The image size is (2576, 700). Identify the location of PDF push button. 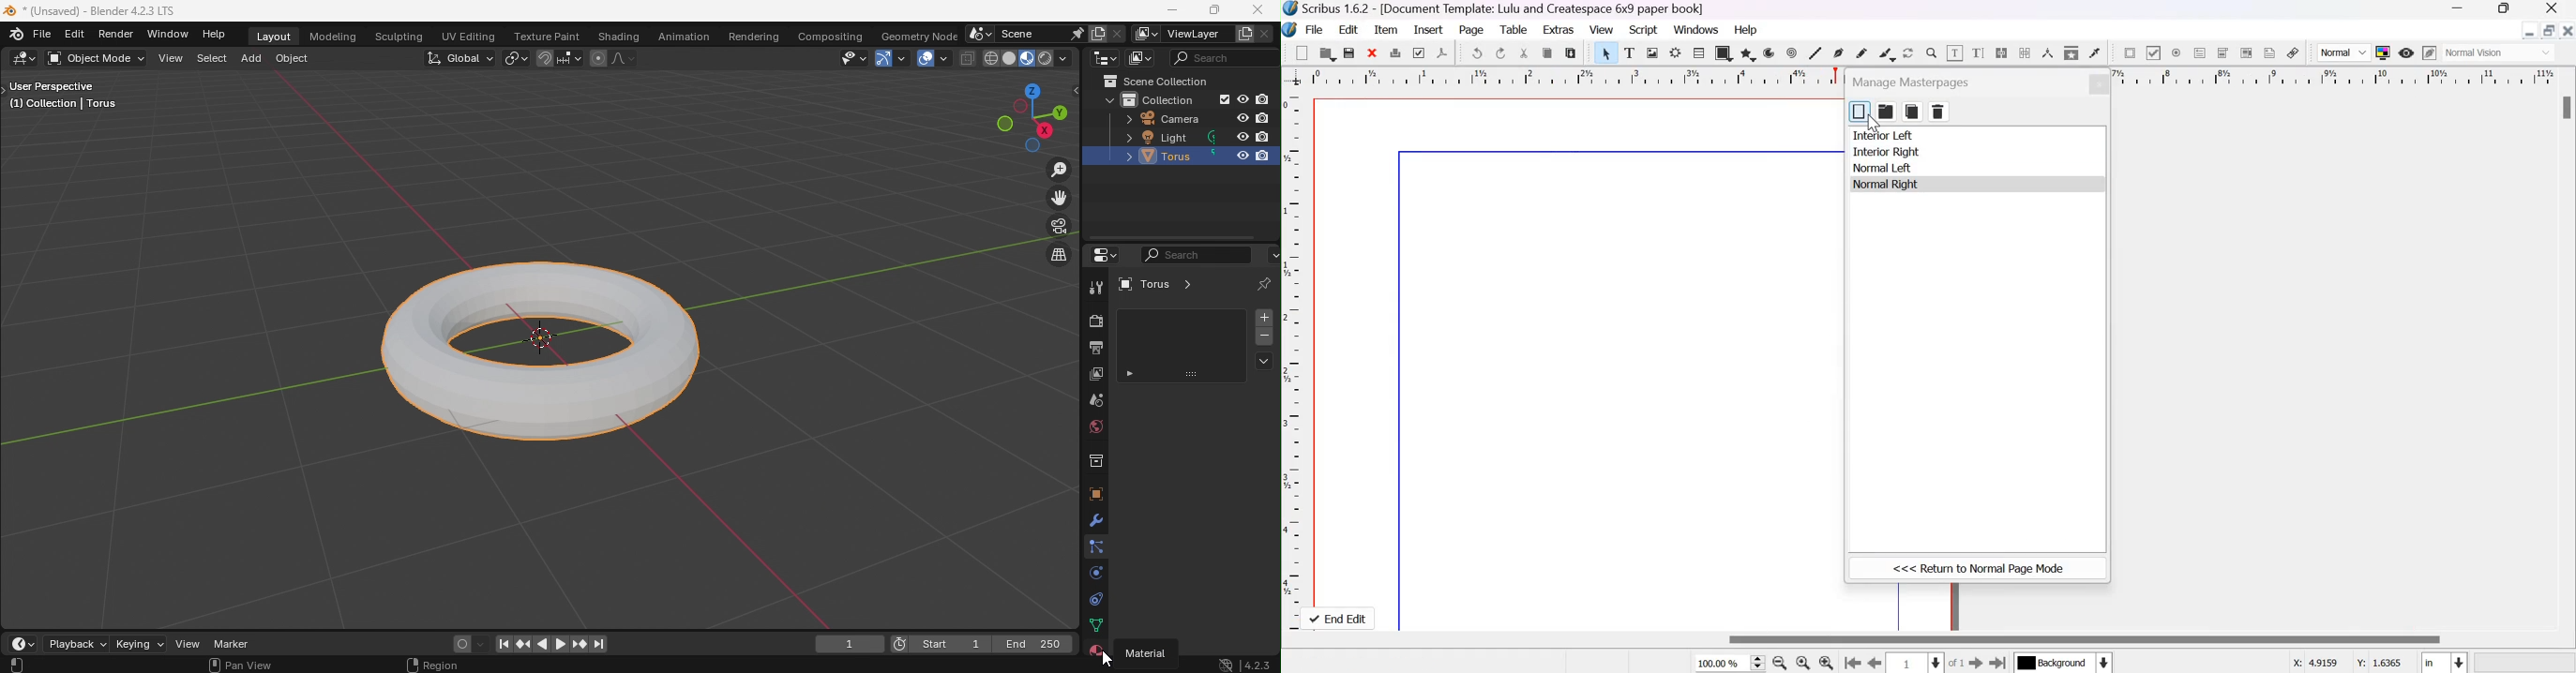
(2128, 52).